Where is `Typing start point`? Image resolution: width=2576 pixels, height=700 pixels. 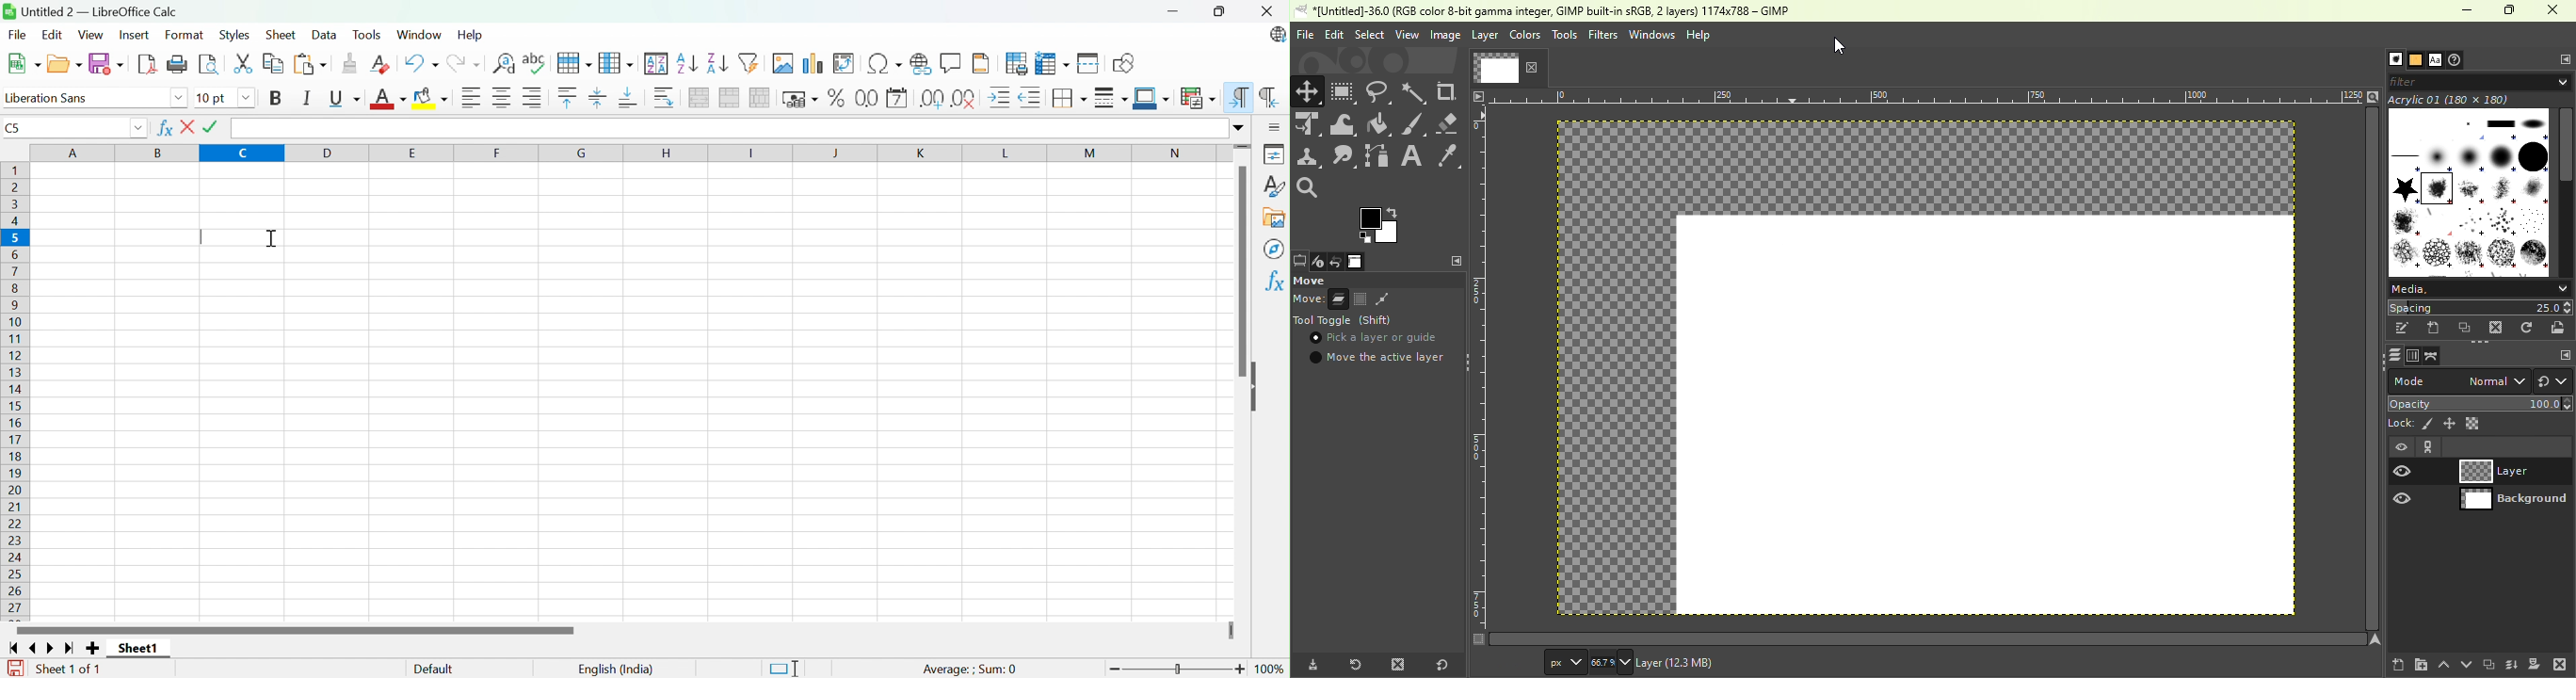
Typing start point is located at coordinates (201, 239).